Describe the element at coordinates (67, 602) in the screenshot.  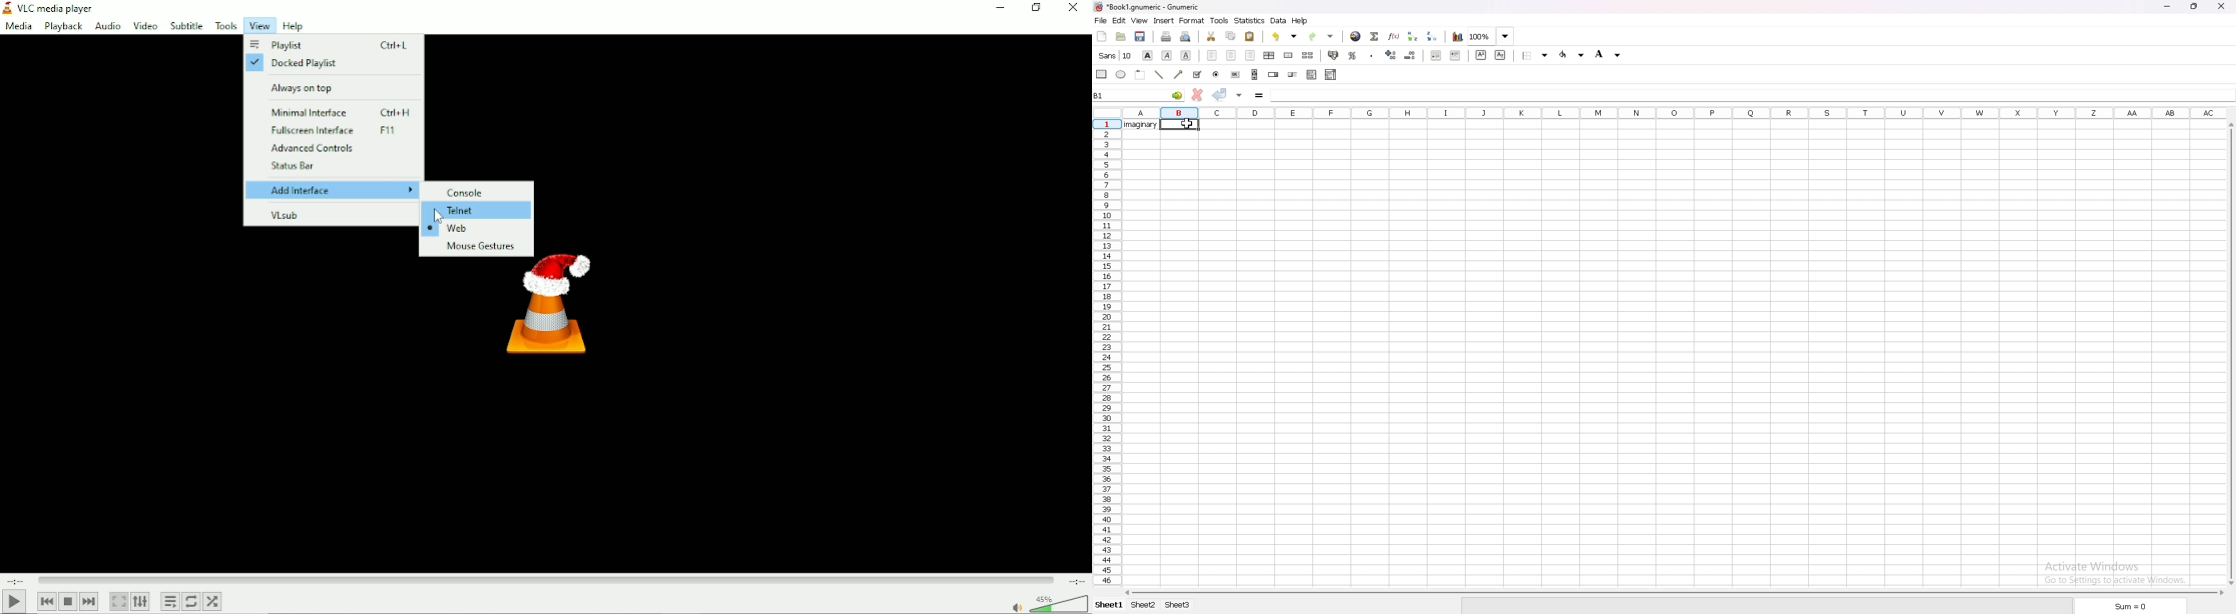
I see `Stop playlist` at that location.